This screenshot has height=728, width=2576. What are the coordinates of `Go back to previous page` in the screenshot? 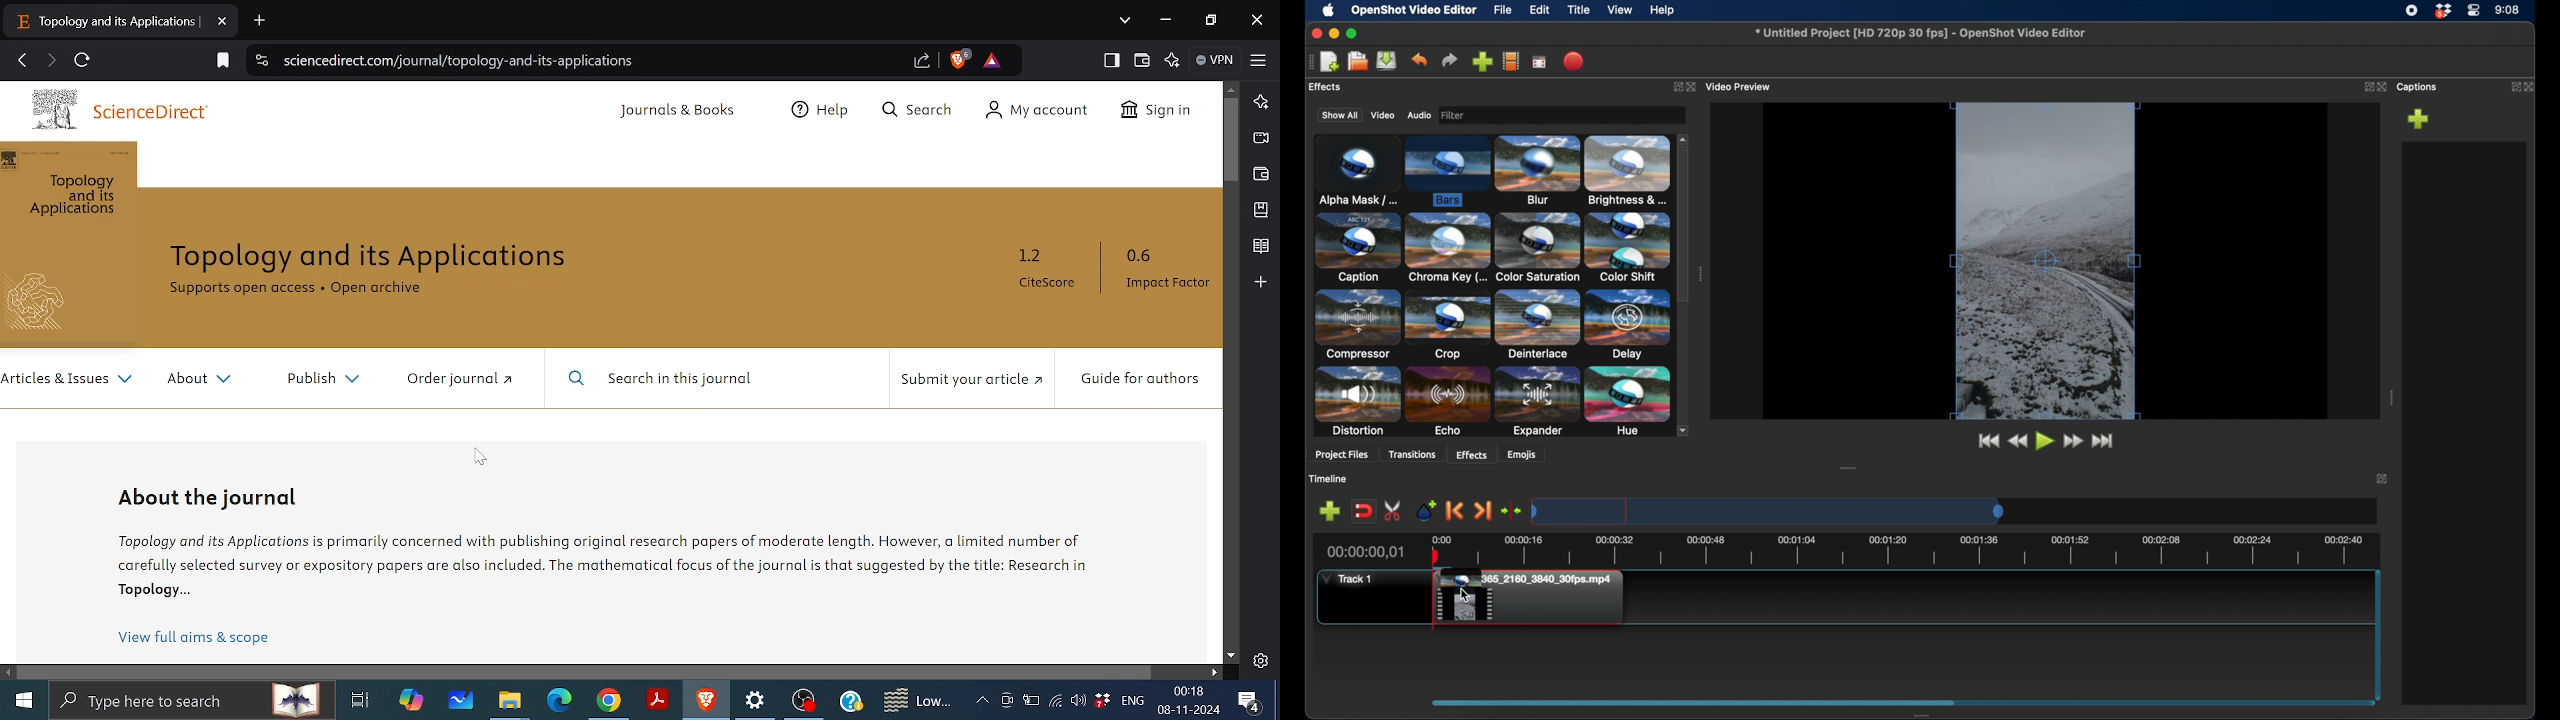 It's located at (21, 61).